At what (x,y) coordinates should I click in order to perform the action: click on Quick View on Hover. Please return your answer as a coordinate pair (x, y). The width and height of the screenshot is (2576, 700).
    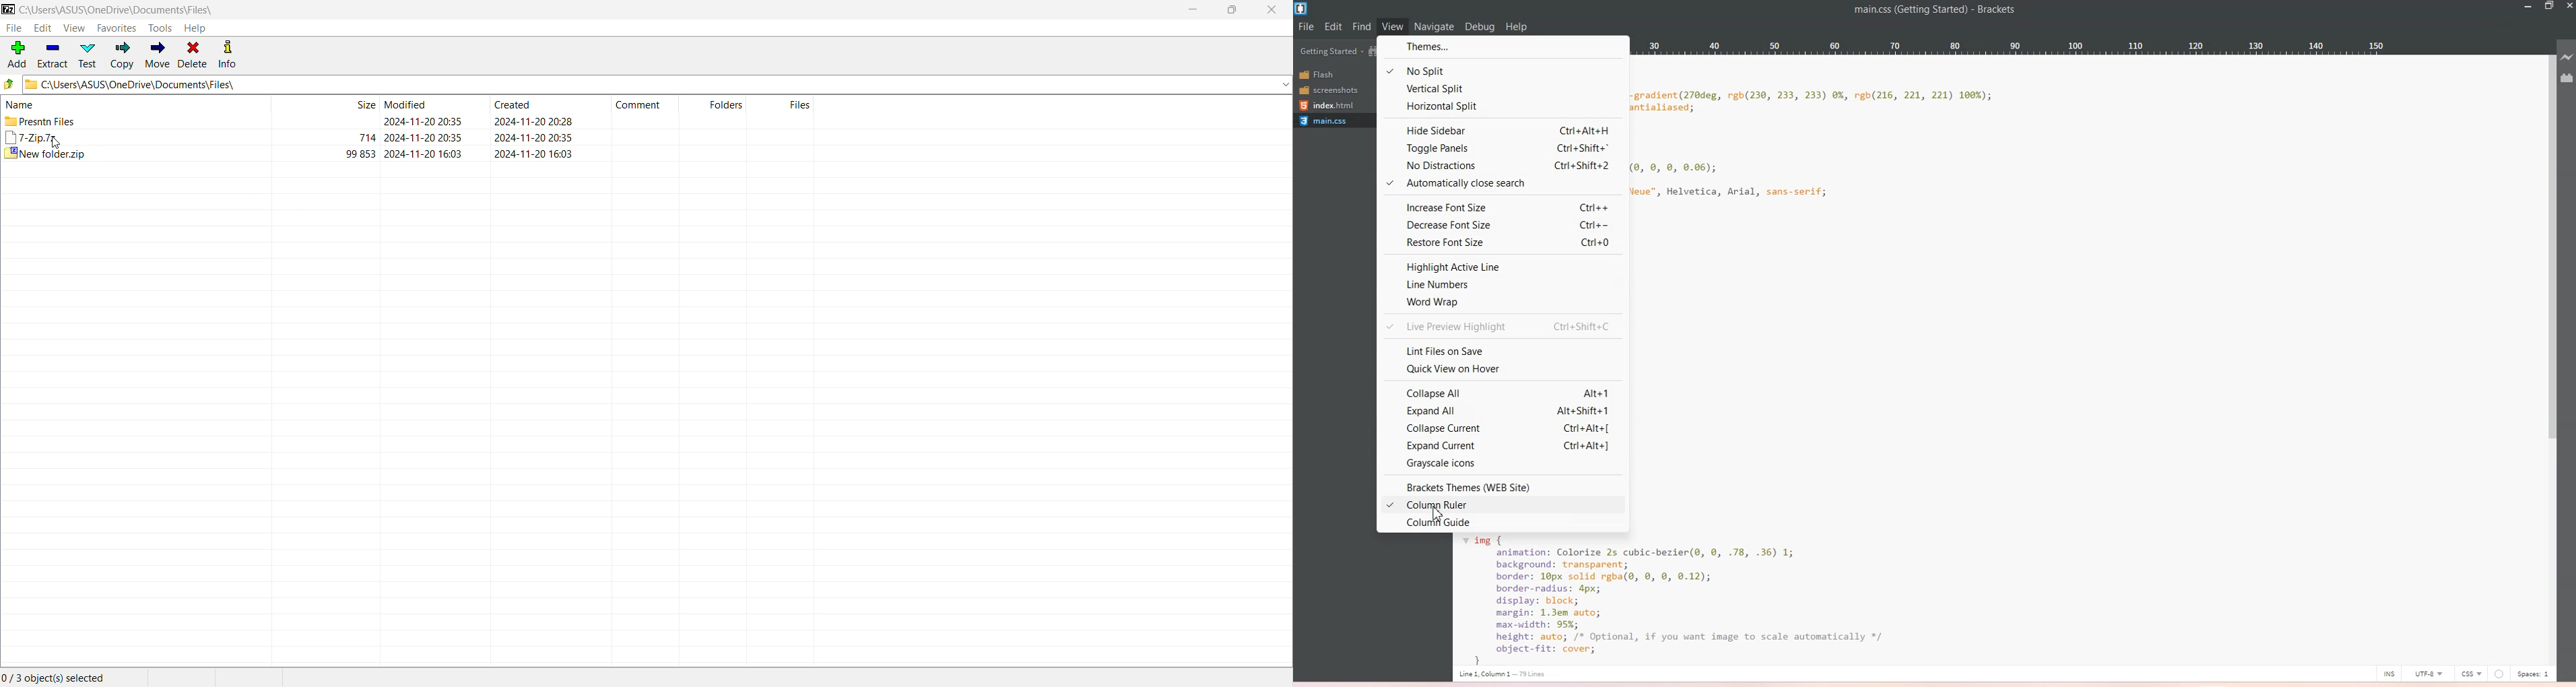
    Looking at the image, I should click on (1501, 370).